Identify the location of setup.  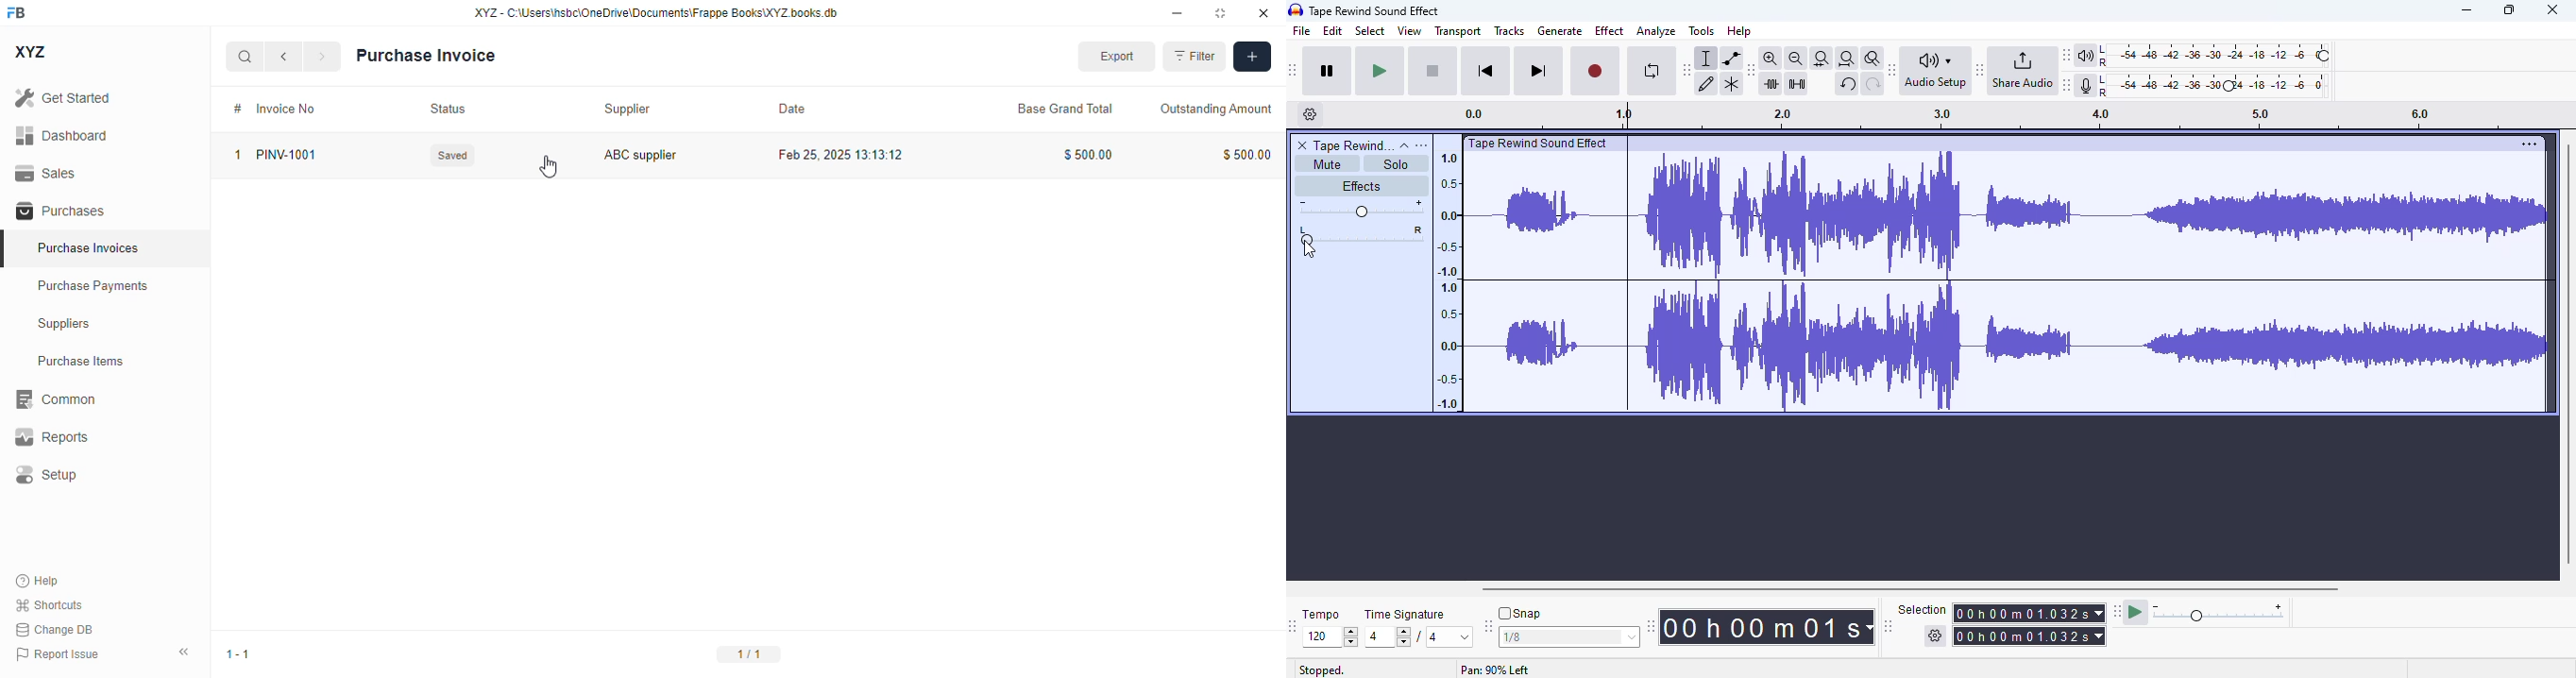
(44, 476).